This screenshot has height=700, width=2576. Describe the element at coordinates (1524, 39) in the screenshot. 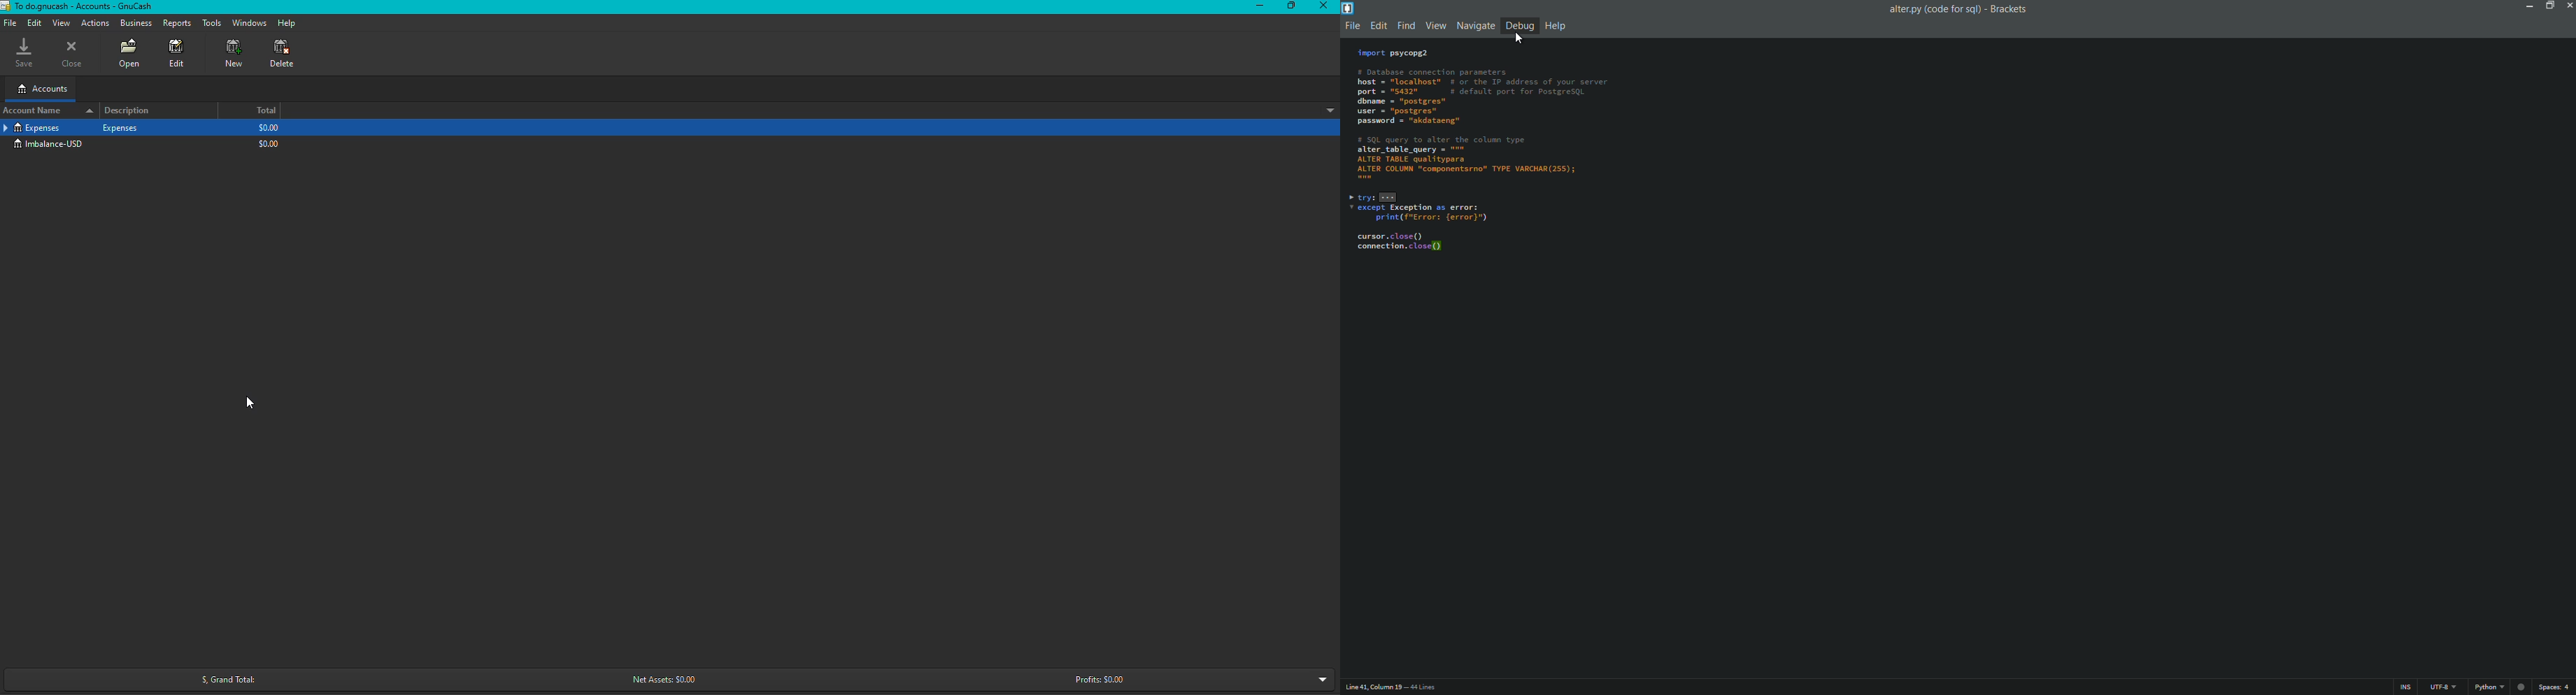

I see `cursor on Debug` at that location.